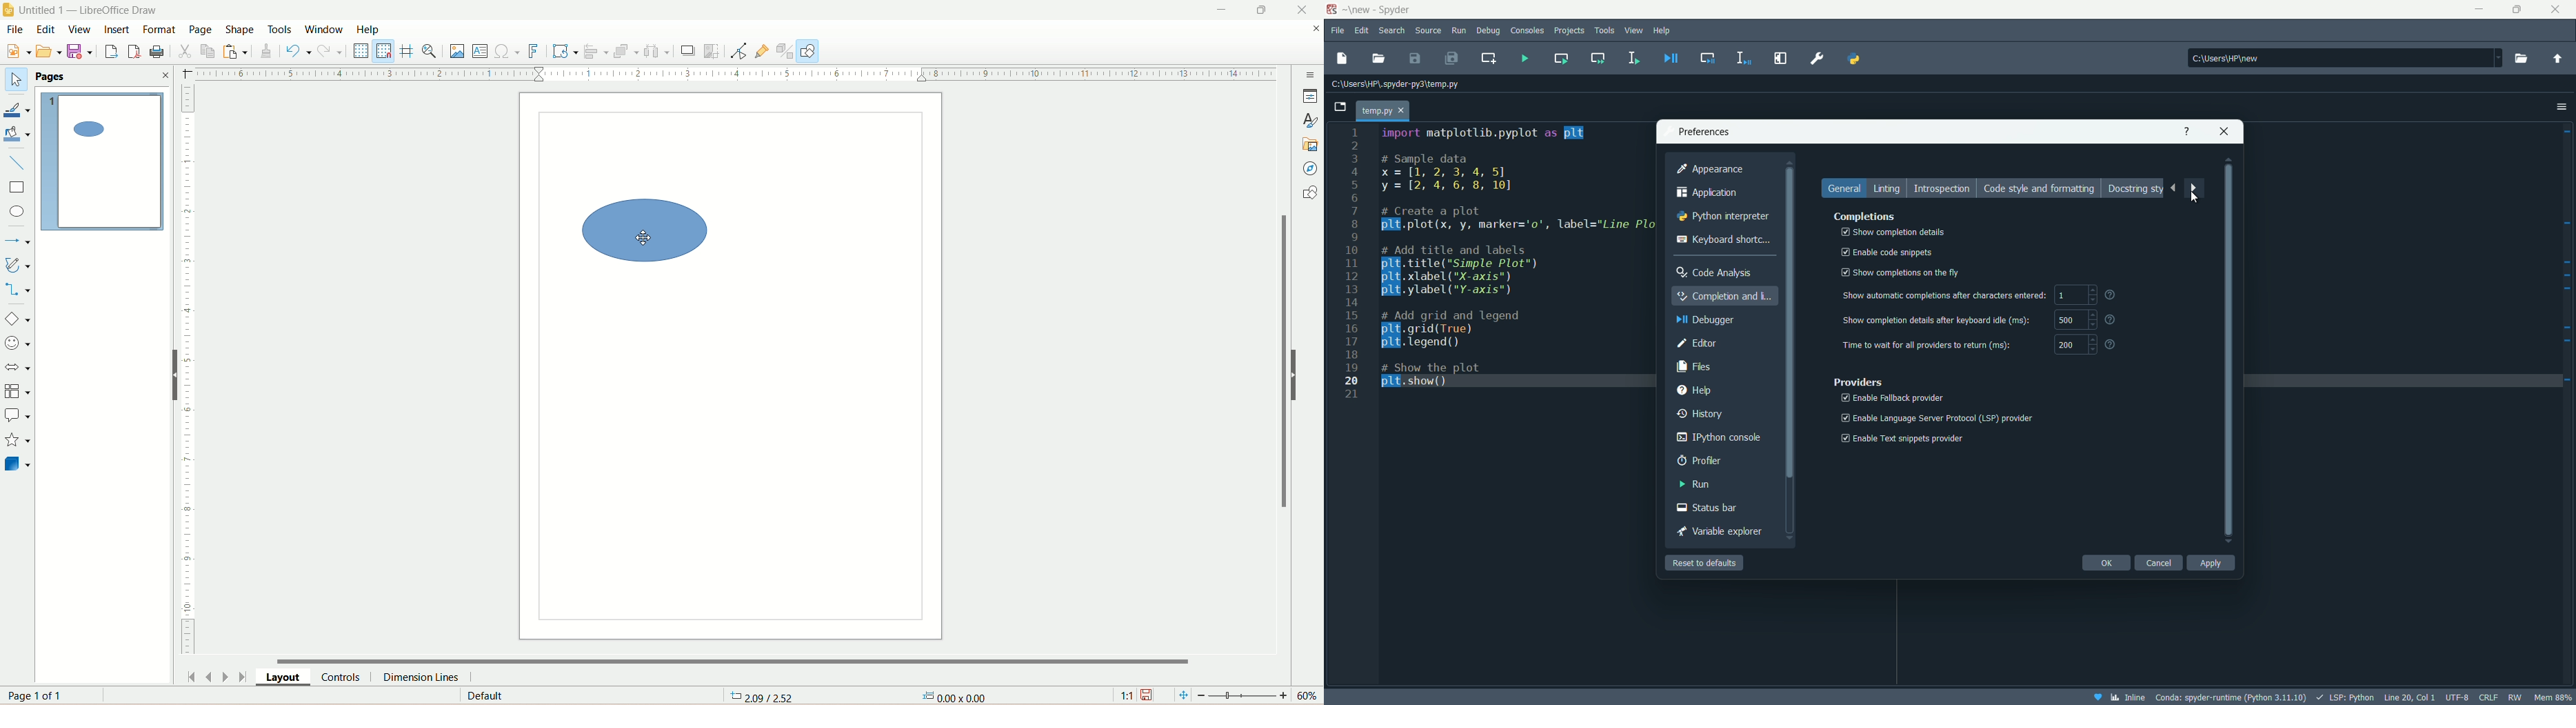 This screenshot has width=2576, height=728. What do you see at coordinates (1310, 95) in the screenshot?
I see `properties` at bounding box center [1310, 95].